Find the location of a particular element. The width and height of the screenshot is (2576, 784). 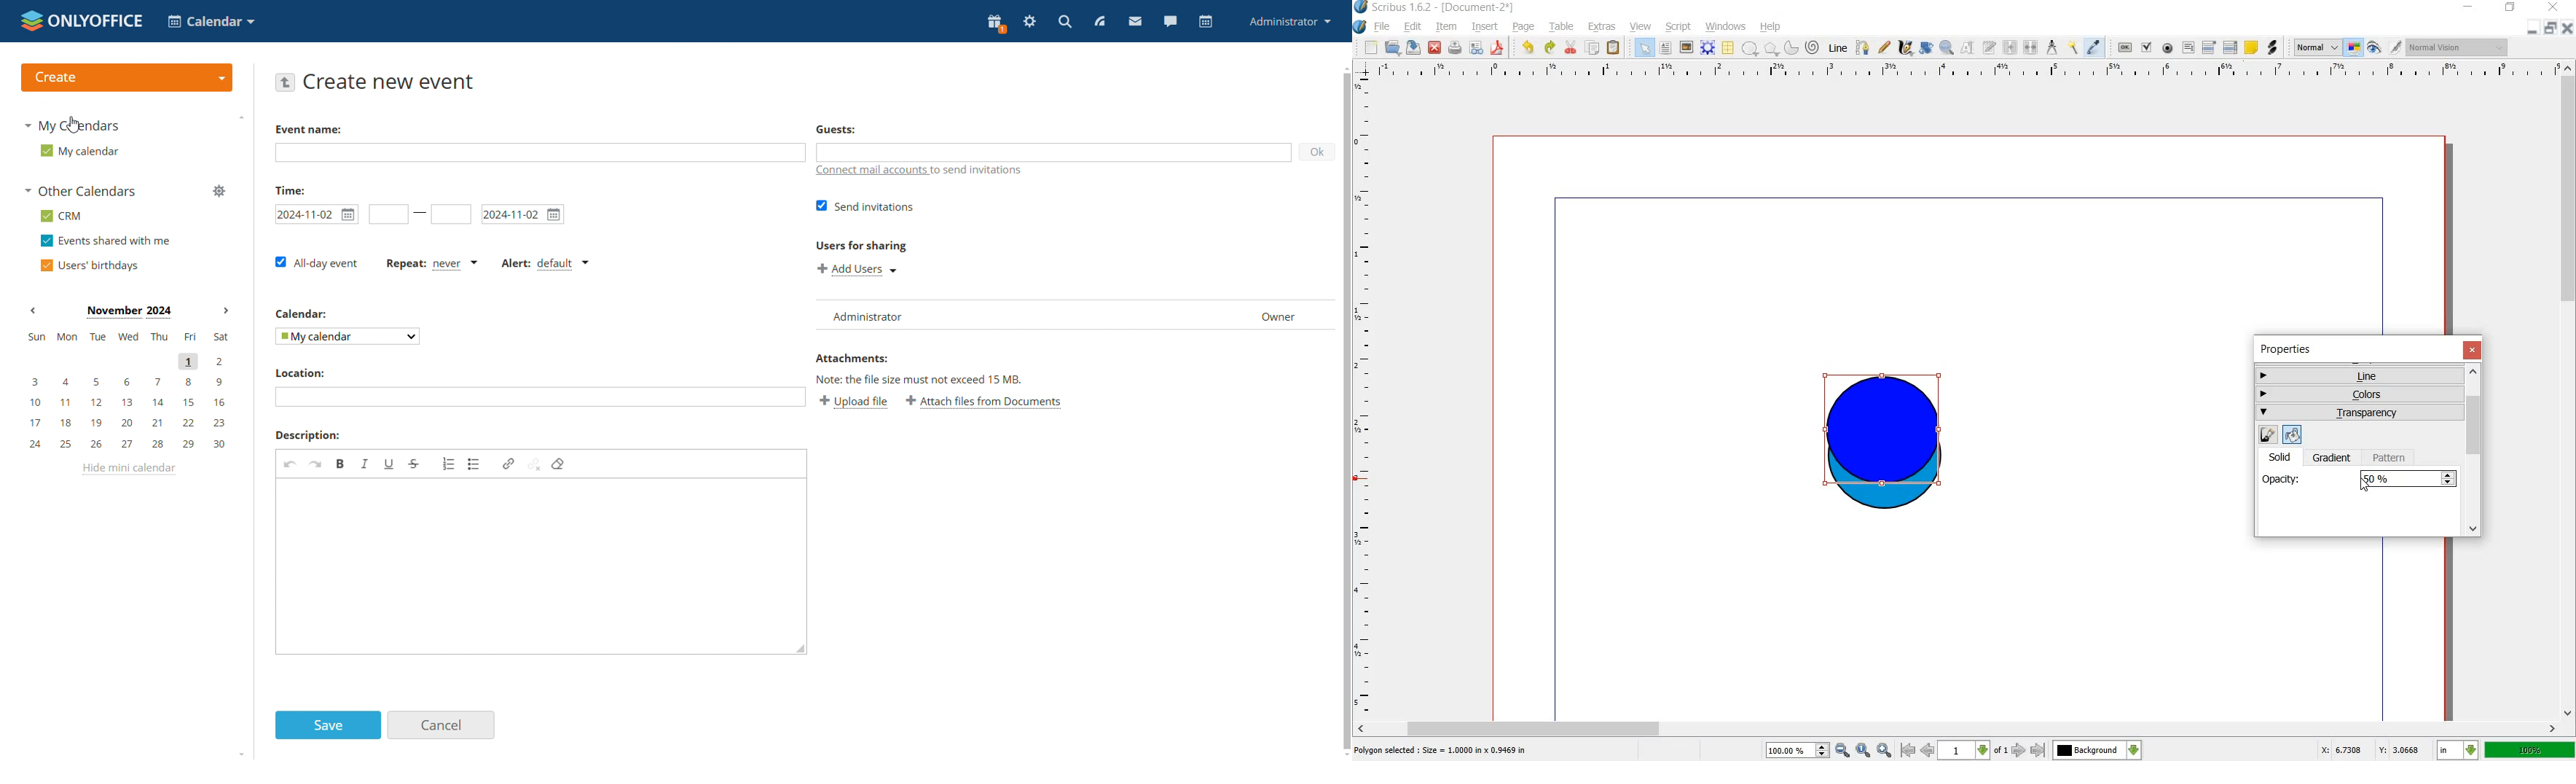

shape is located at coordinates (1751, 49).